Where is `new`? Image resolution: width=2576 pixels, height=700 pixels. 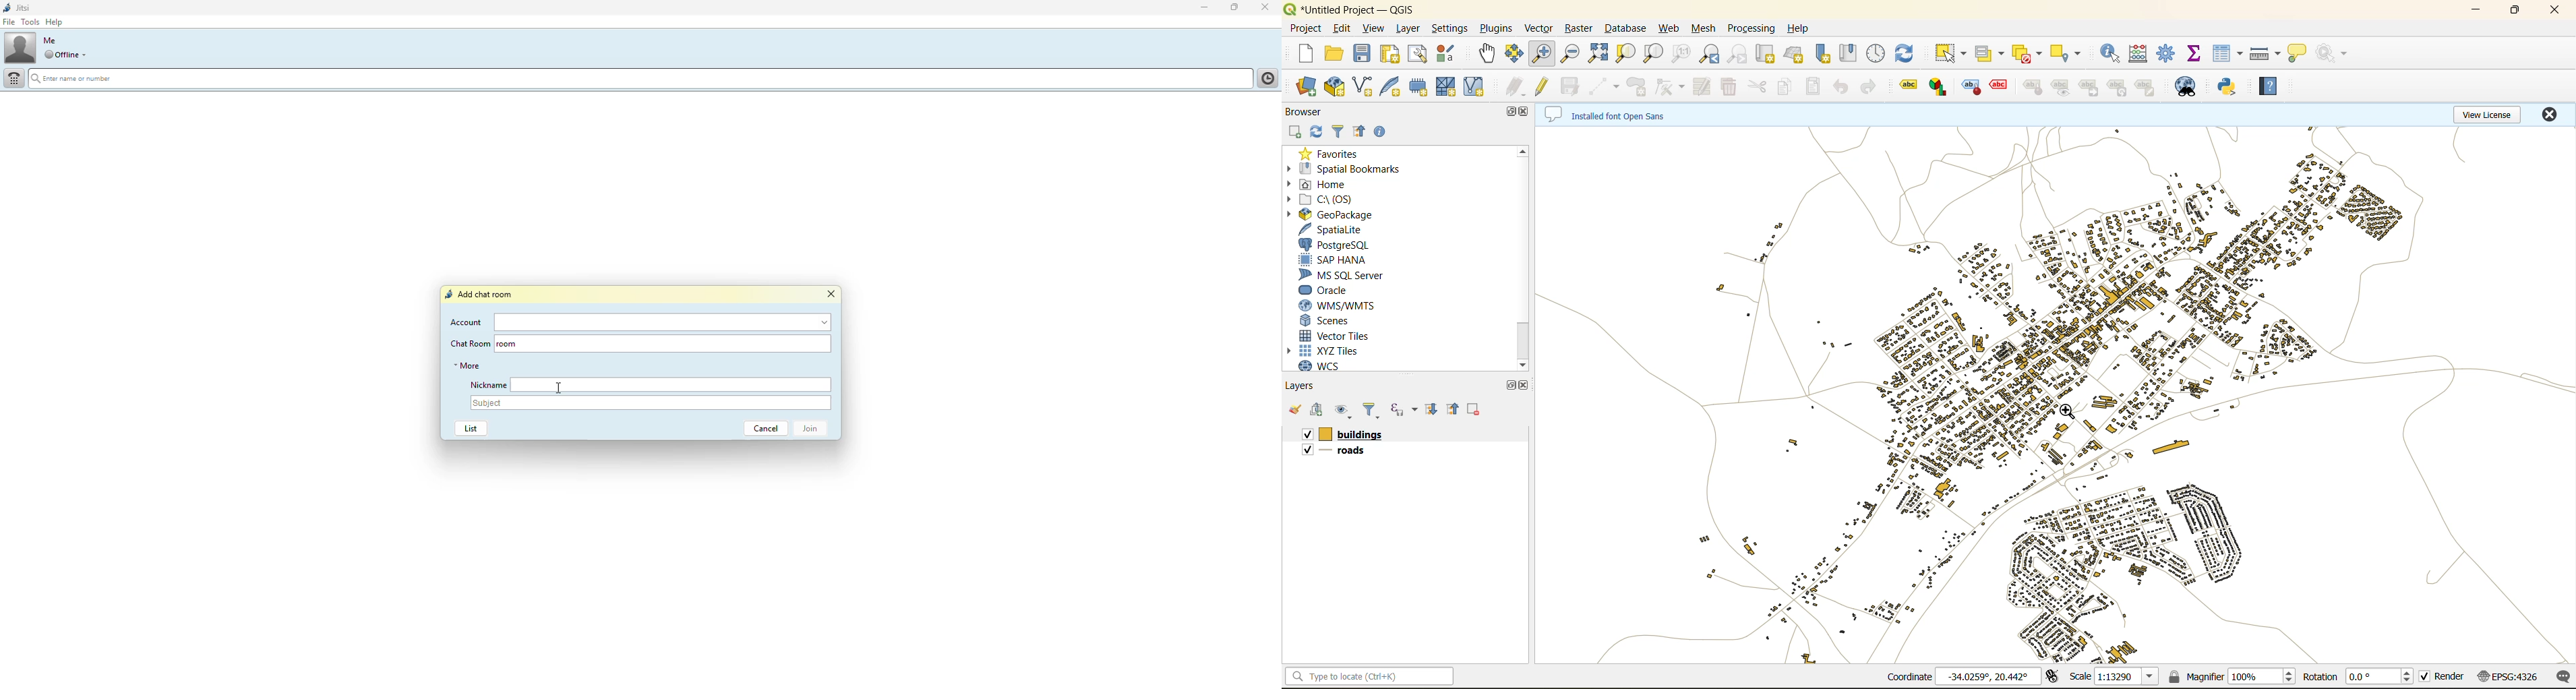
new is located at coordinates (1309, 55).